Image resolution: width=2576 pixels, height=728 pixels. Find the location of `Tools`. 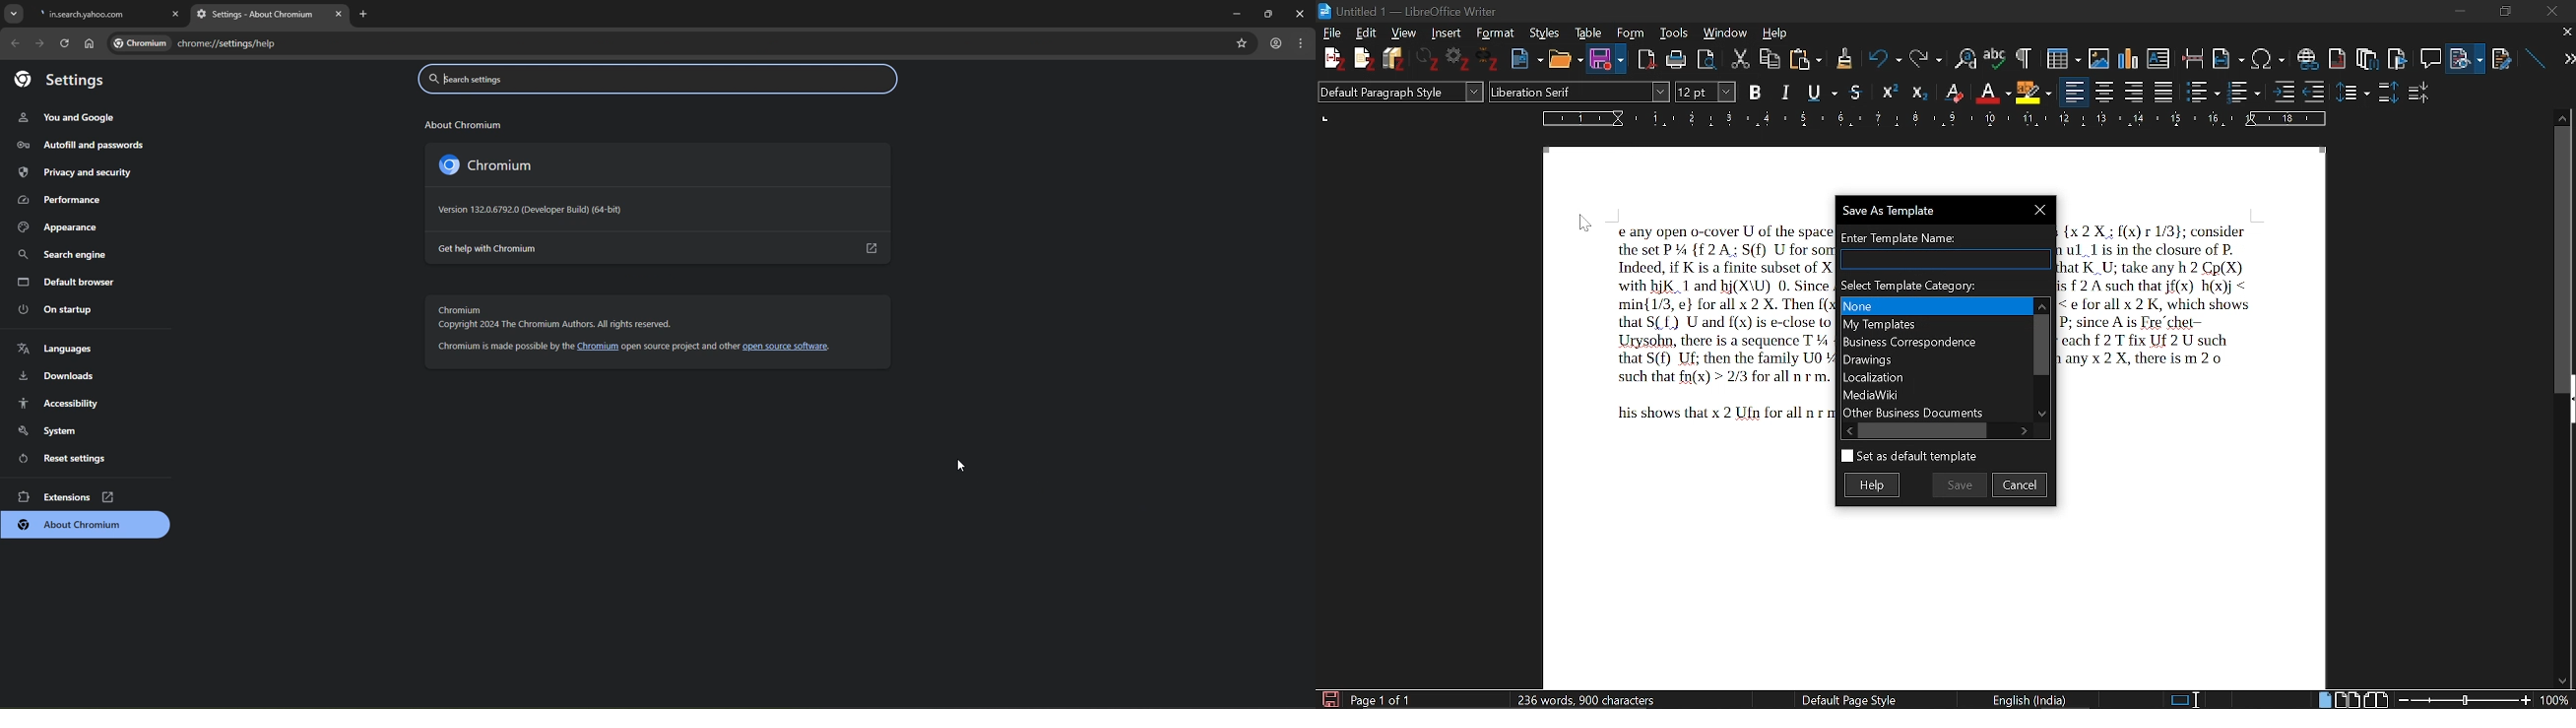

Tools is located at coordinates (1671, 32).